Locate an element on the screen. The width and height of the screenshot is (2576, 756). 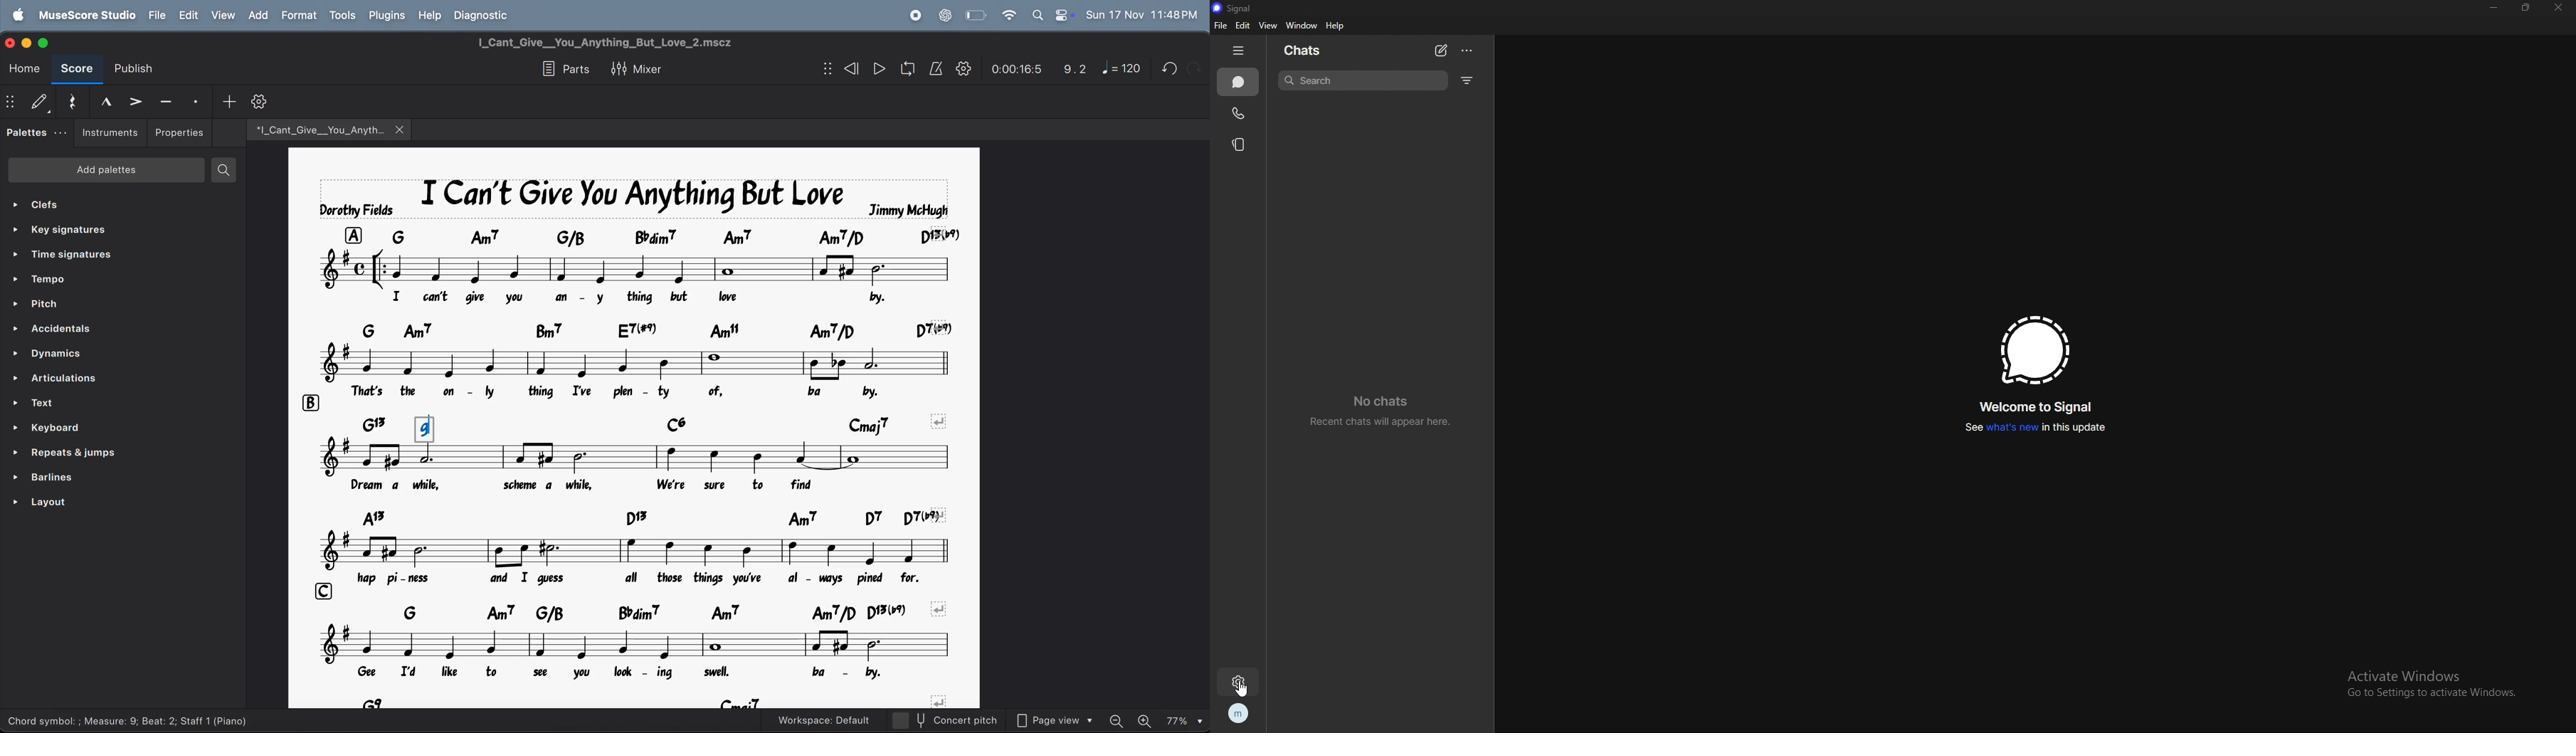
plugins is located at coordinates (387, 17).